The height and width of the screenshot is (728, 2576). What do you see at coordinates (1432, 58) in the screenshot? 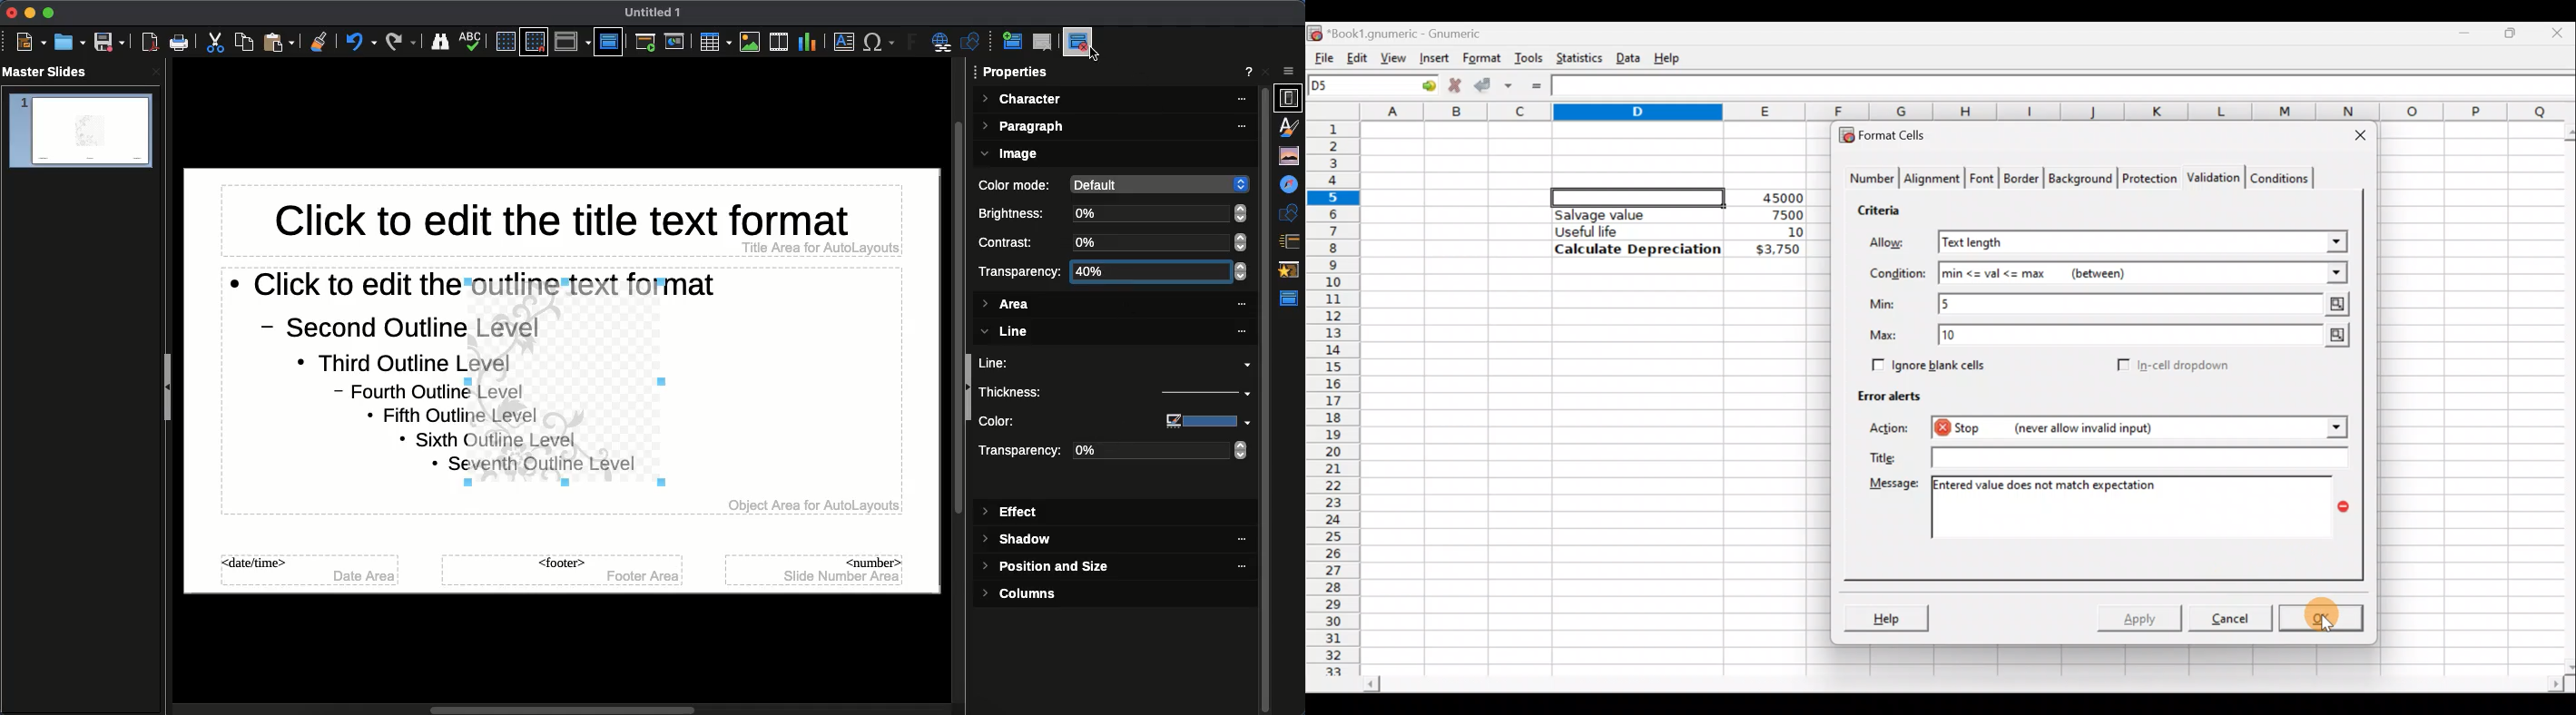
I see `Insert` at bounding box center [1432, 58].